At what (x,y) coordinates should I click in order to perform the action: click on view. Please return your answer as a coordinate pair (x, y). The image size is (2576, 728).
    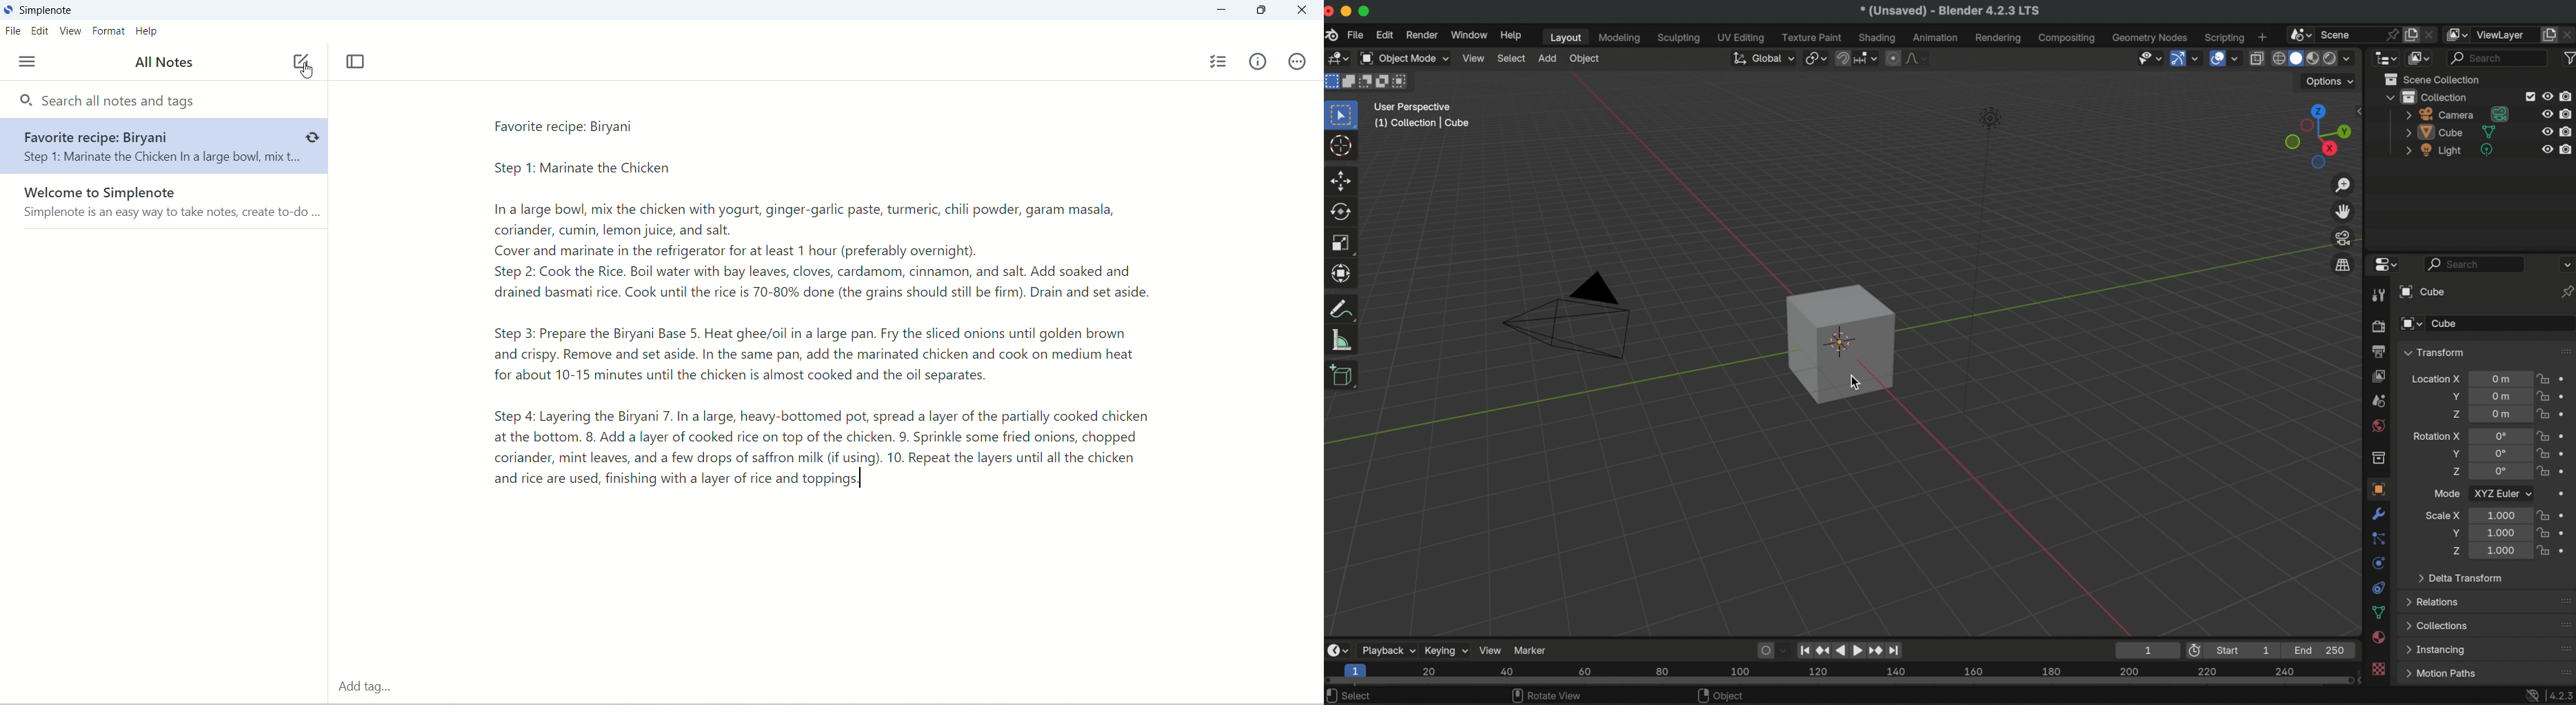
    Looking at the image, I should click on (71, 32).